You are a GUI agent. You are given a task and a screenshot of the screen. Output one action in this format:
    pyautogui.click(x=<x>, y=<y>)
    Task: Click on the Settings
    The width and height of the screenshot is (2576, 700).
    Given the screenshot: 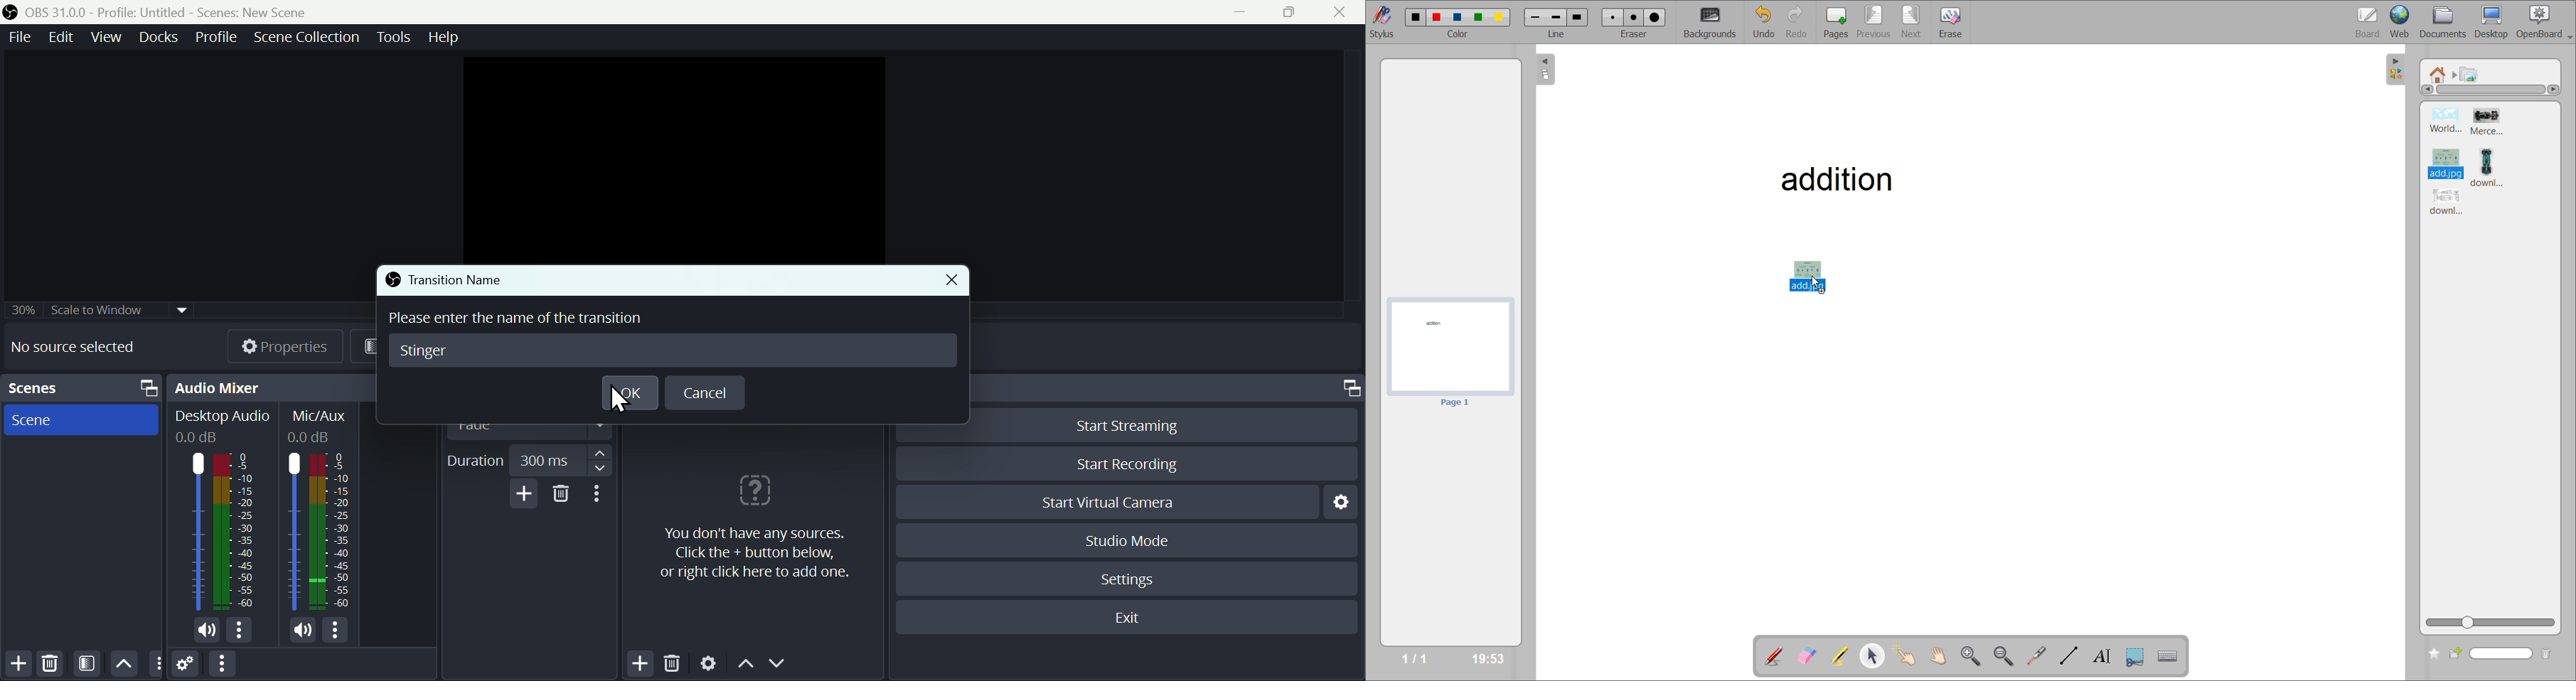 What is the action you would take?
    pyautogui.click(x=1340, y=500)
    